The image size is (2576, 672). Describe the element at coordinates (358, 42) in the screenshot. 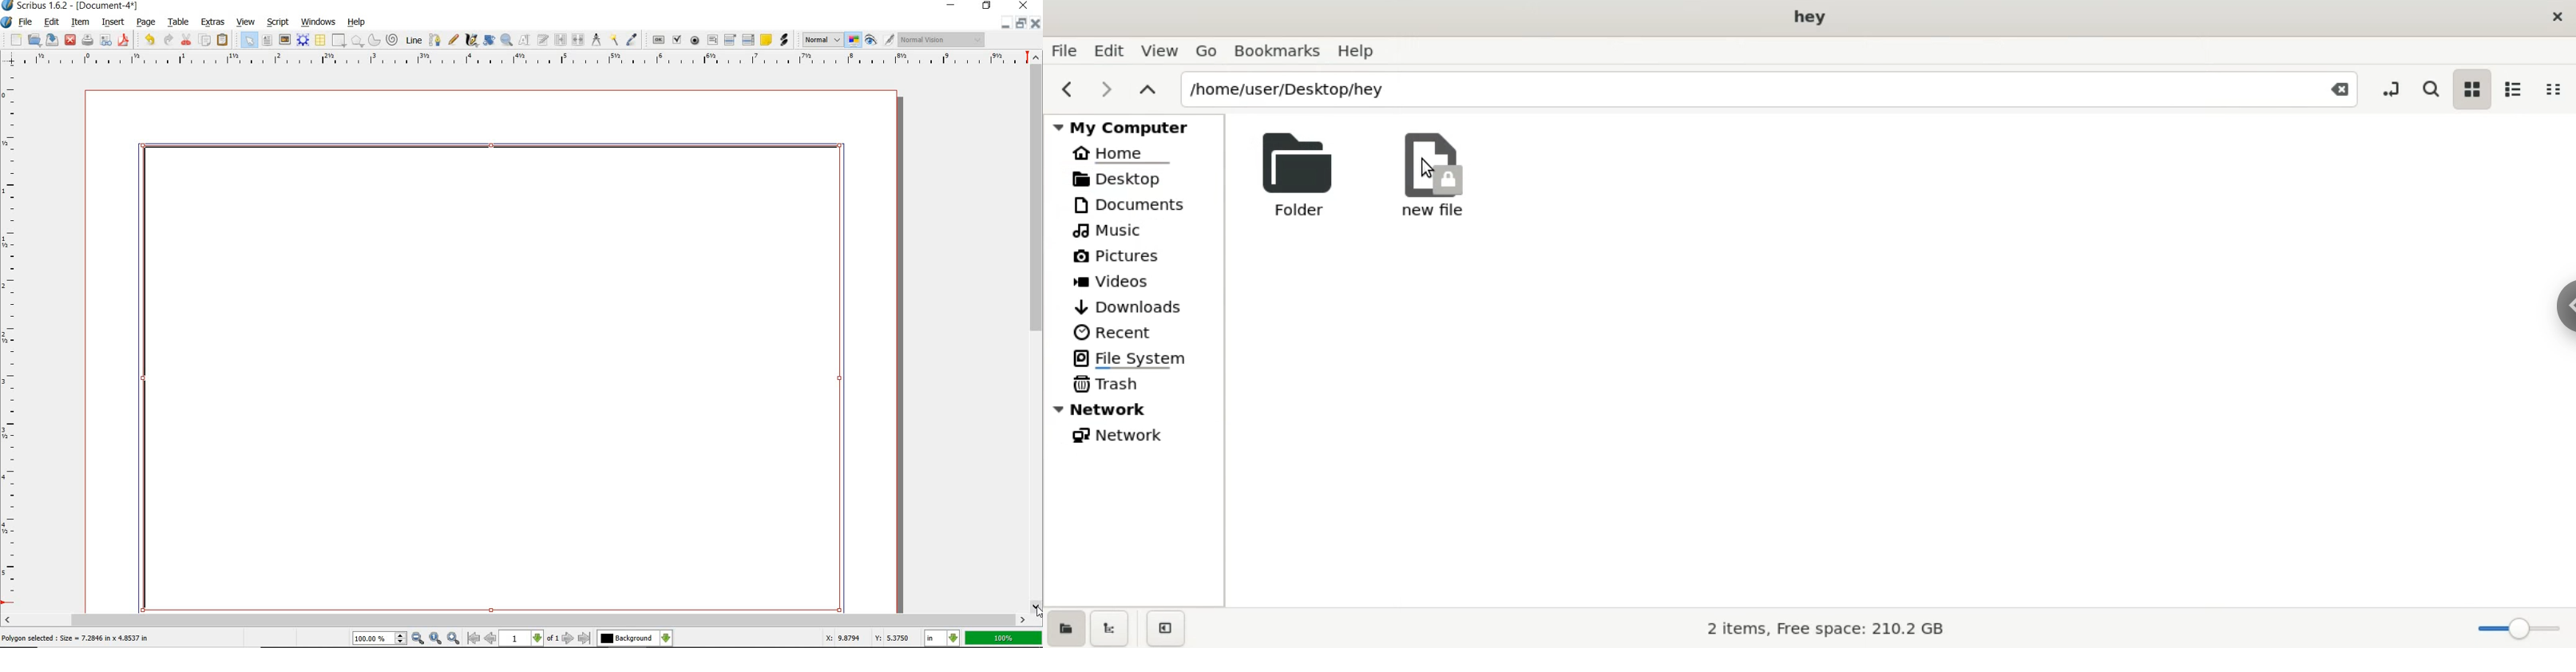

I see `polygon` at that location.